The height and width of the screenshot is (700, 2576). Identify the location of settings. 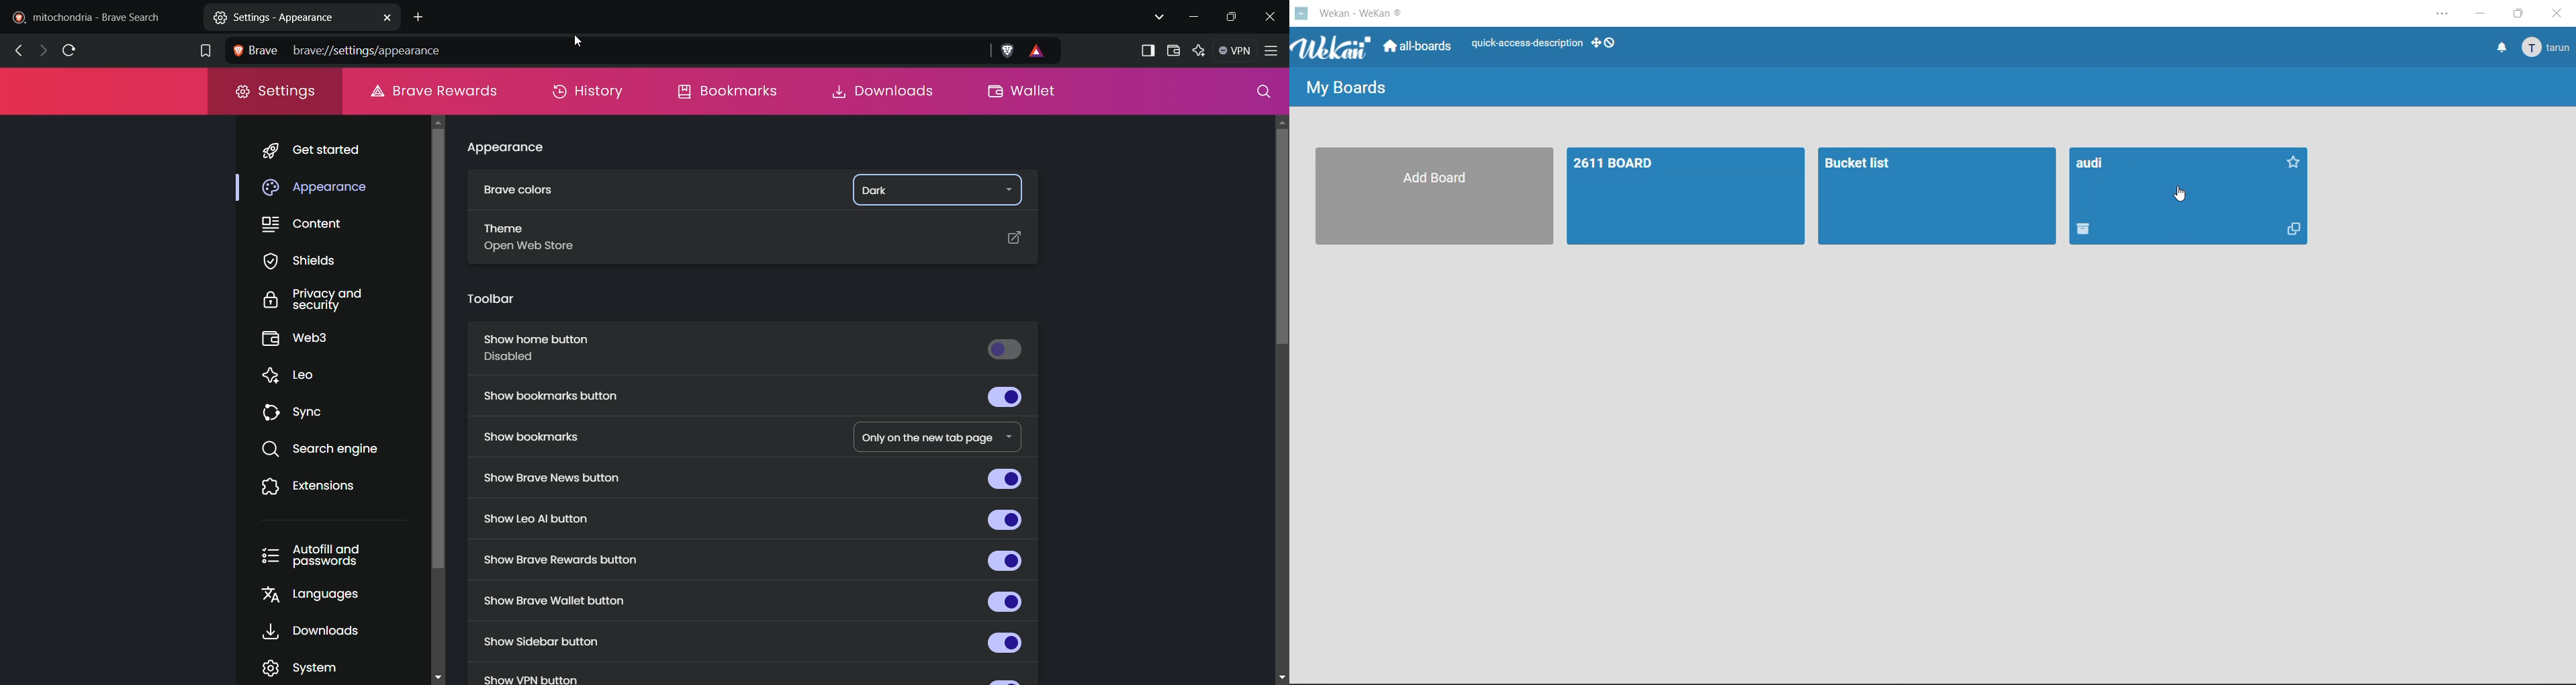
(275, 93).